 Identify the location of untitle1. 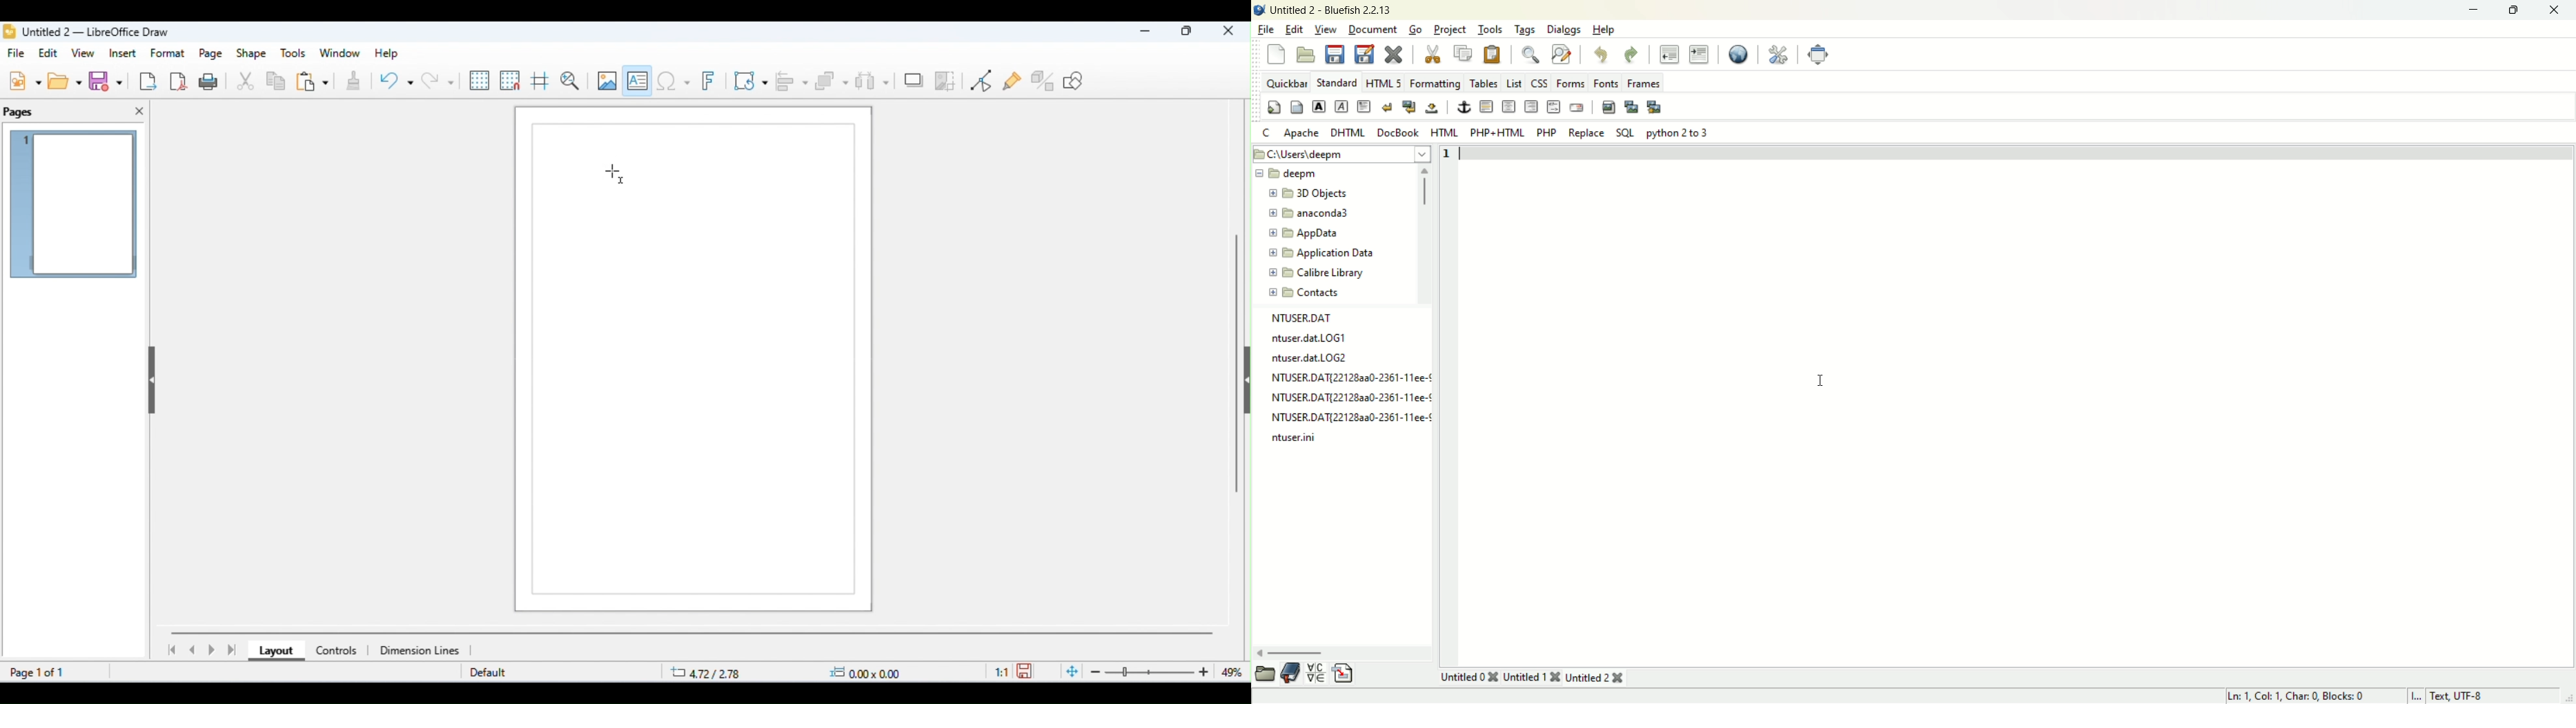
(1531, 677).